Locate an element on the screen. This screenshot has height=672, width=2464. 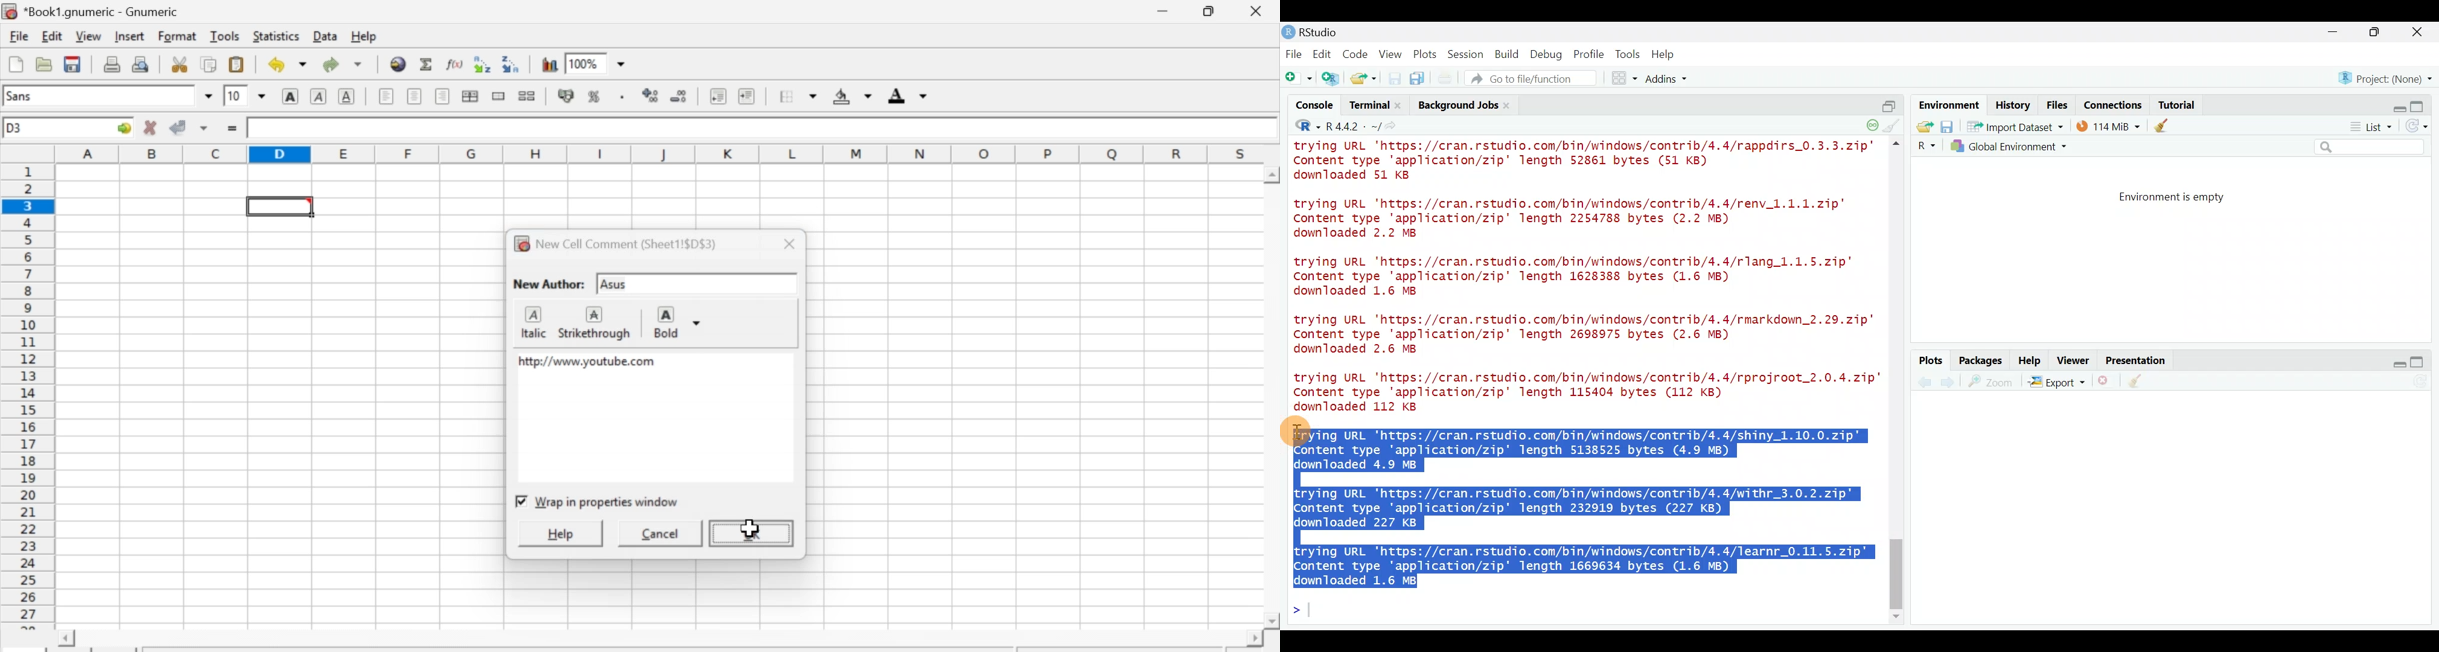
Create new workbook is located at coordinates (13, 65).